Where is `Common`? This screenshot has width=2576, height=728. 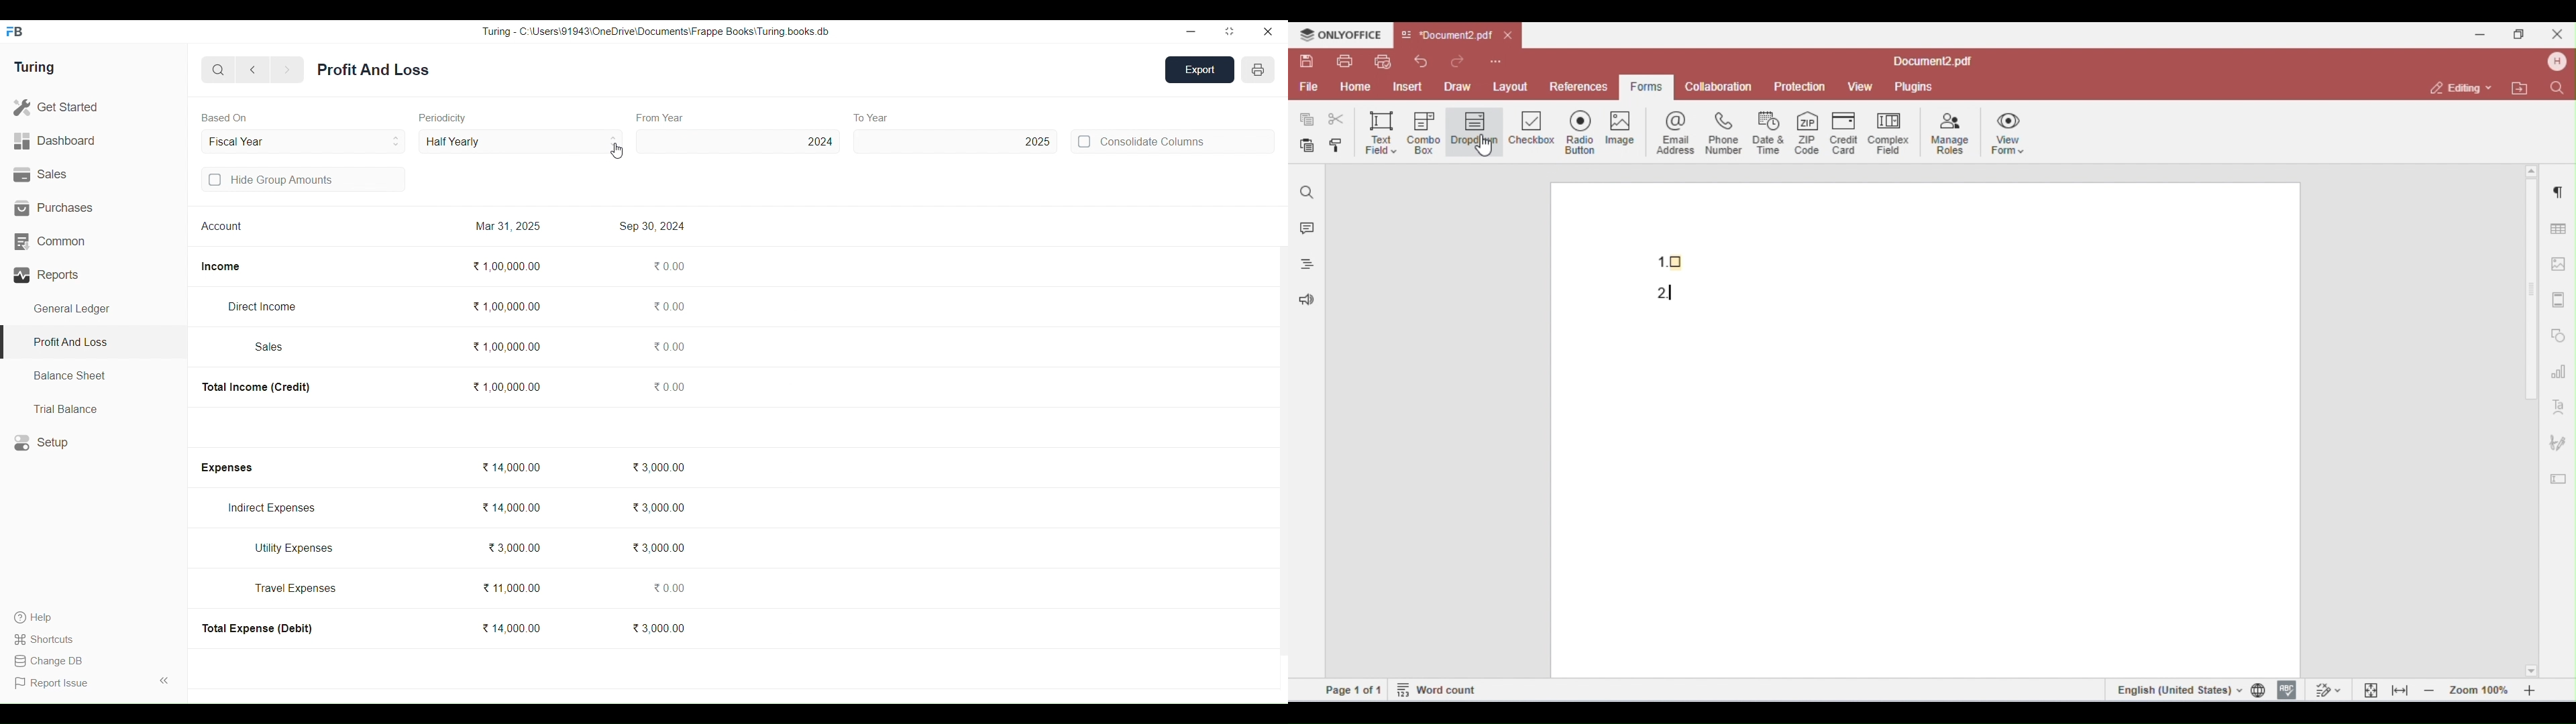 Common is located at coordinates (93, 242).